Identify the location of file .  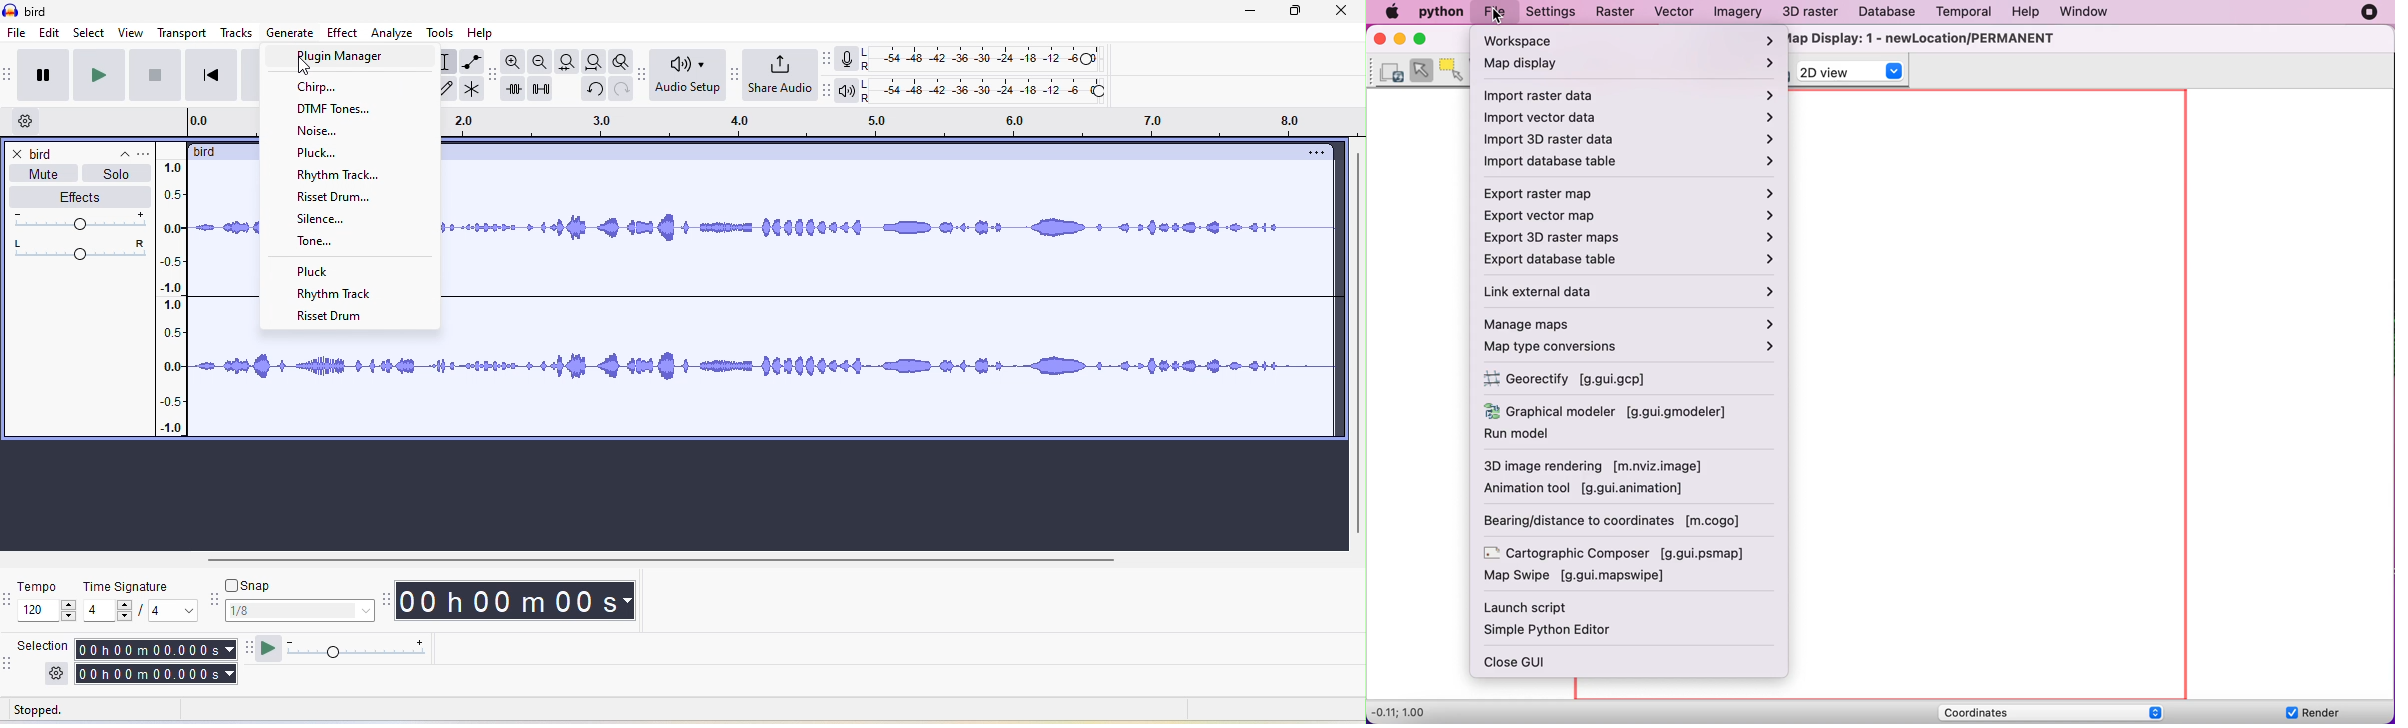
(18, 32).